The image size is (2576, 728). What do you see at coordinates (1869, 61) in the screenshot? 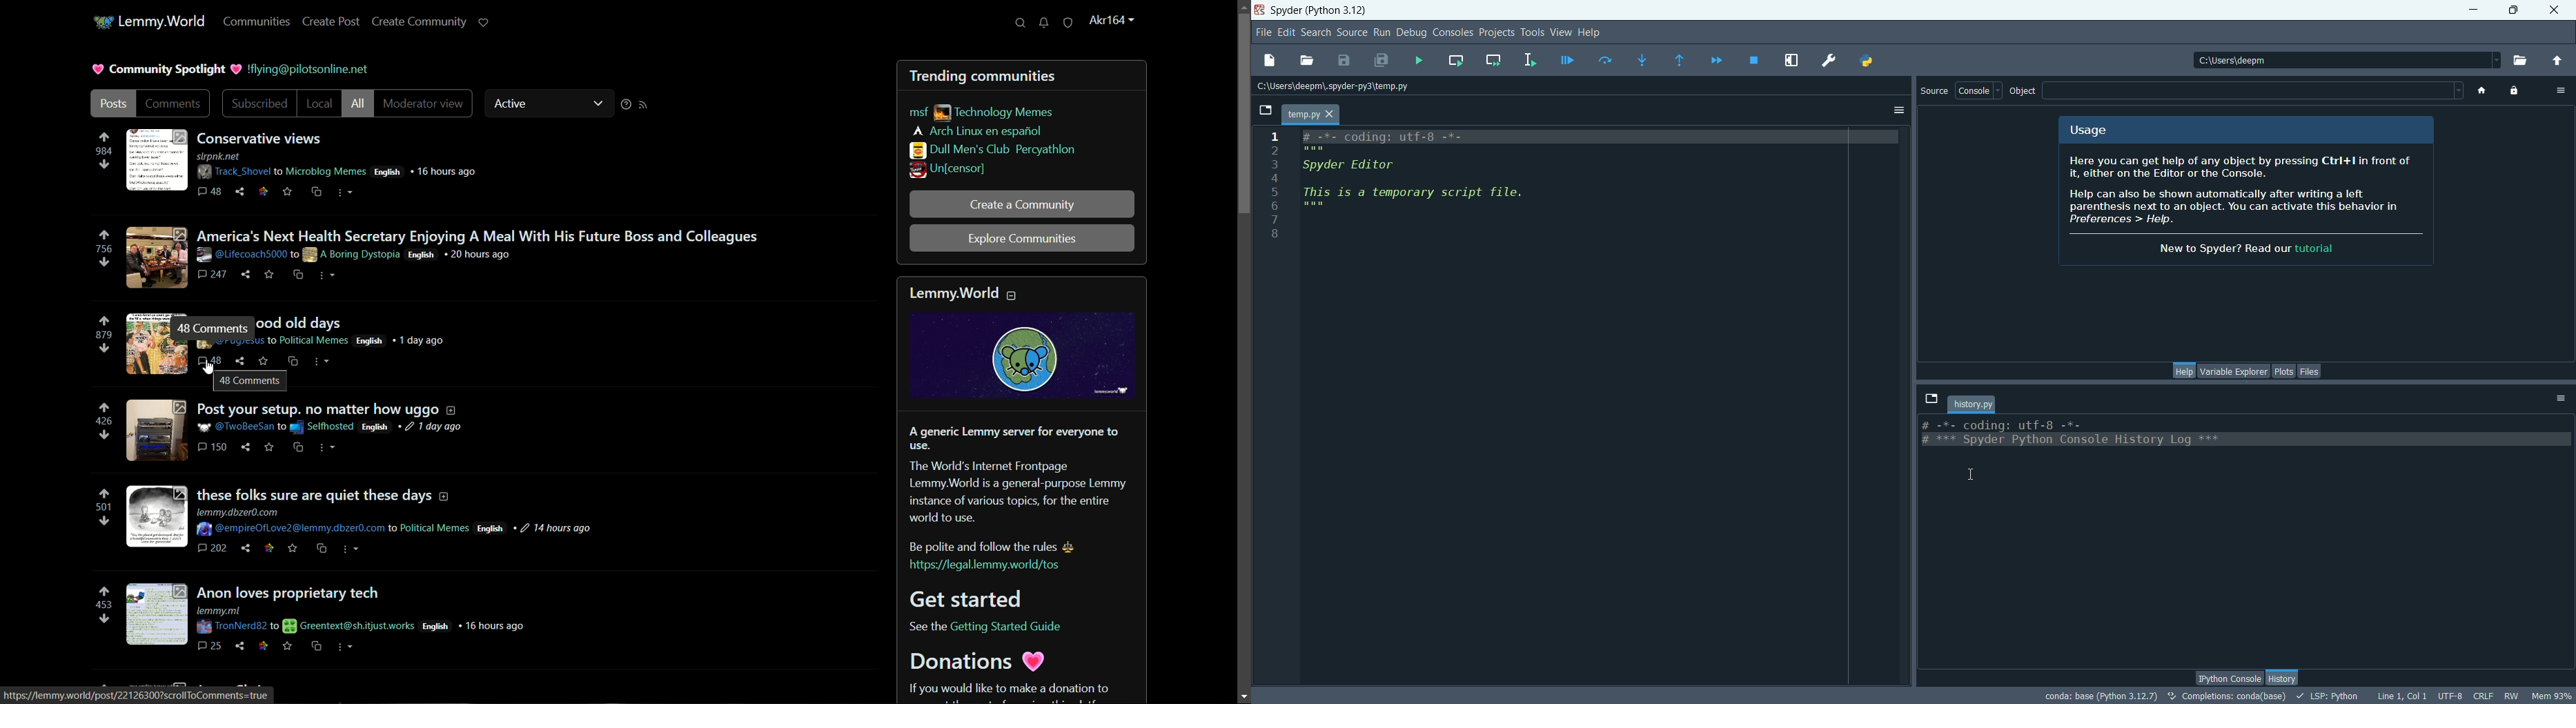
I see `PYHTONPATH manager` at bounding box center [1869, 61].